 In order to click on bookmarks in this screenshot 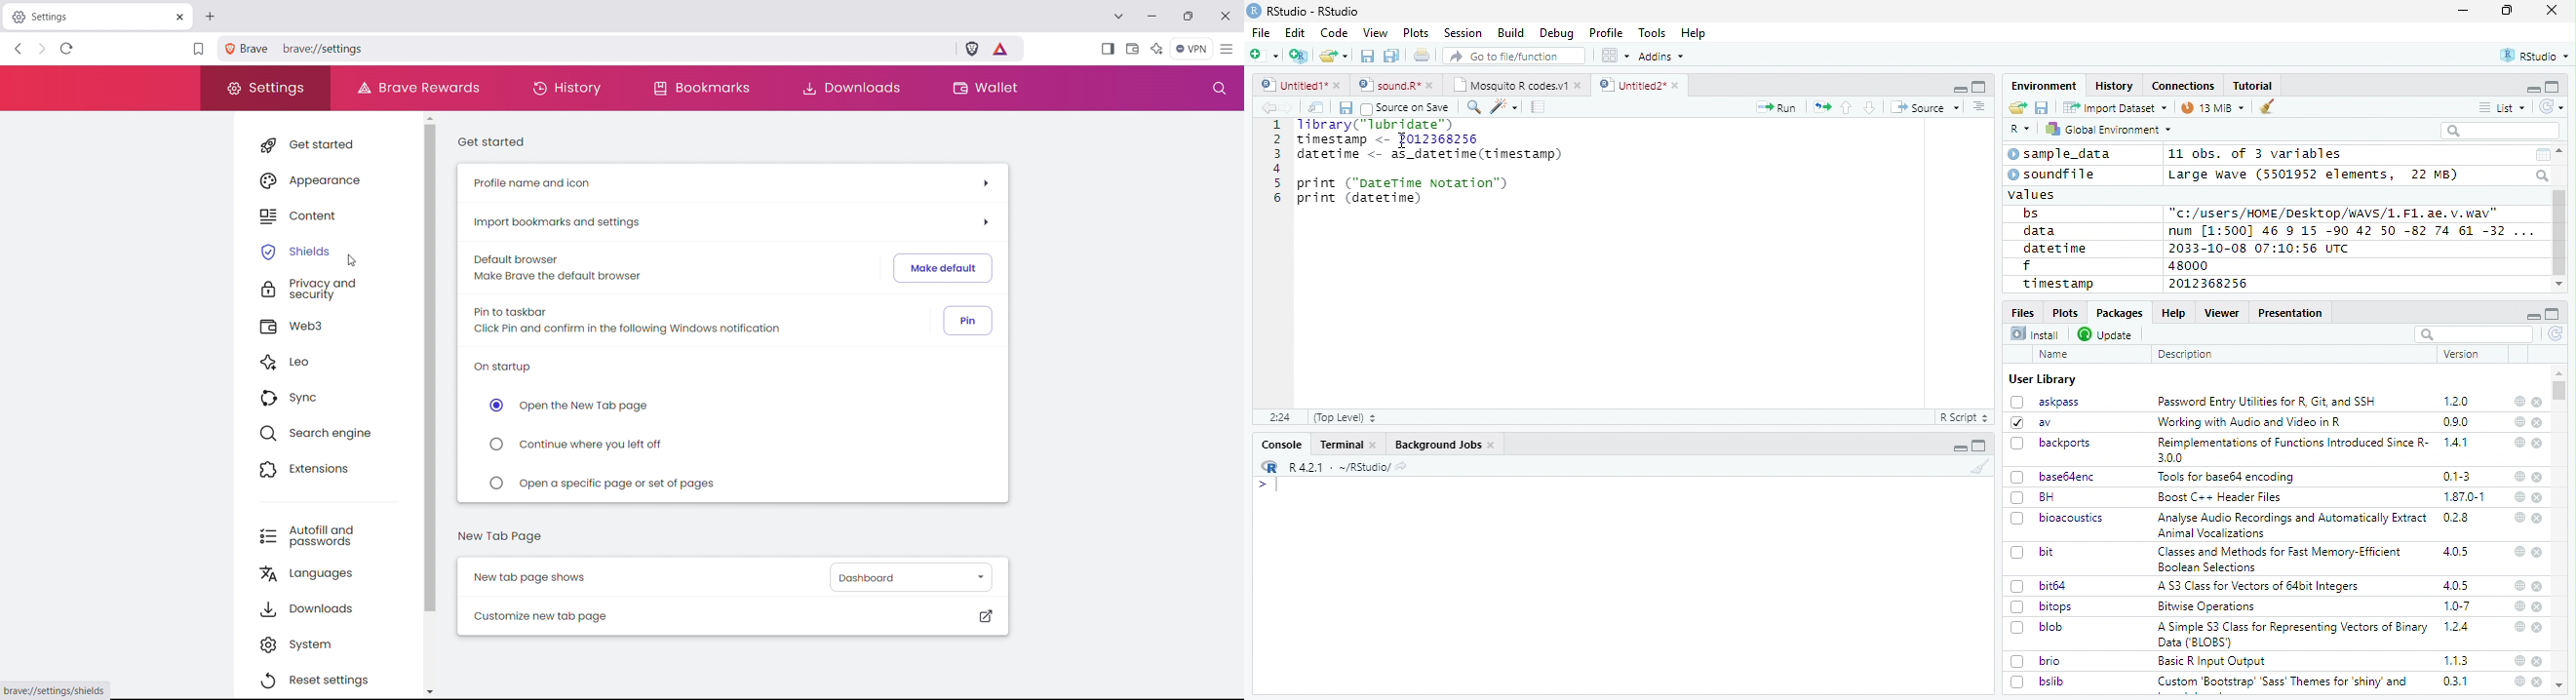, I will do `click(702, 88)`.